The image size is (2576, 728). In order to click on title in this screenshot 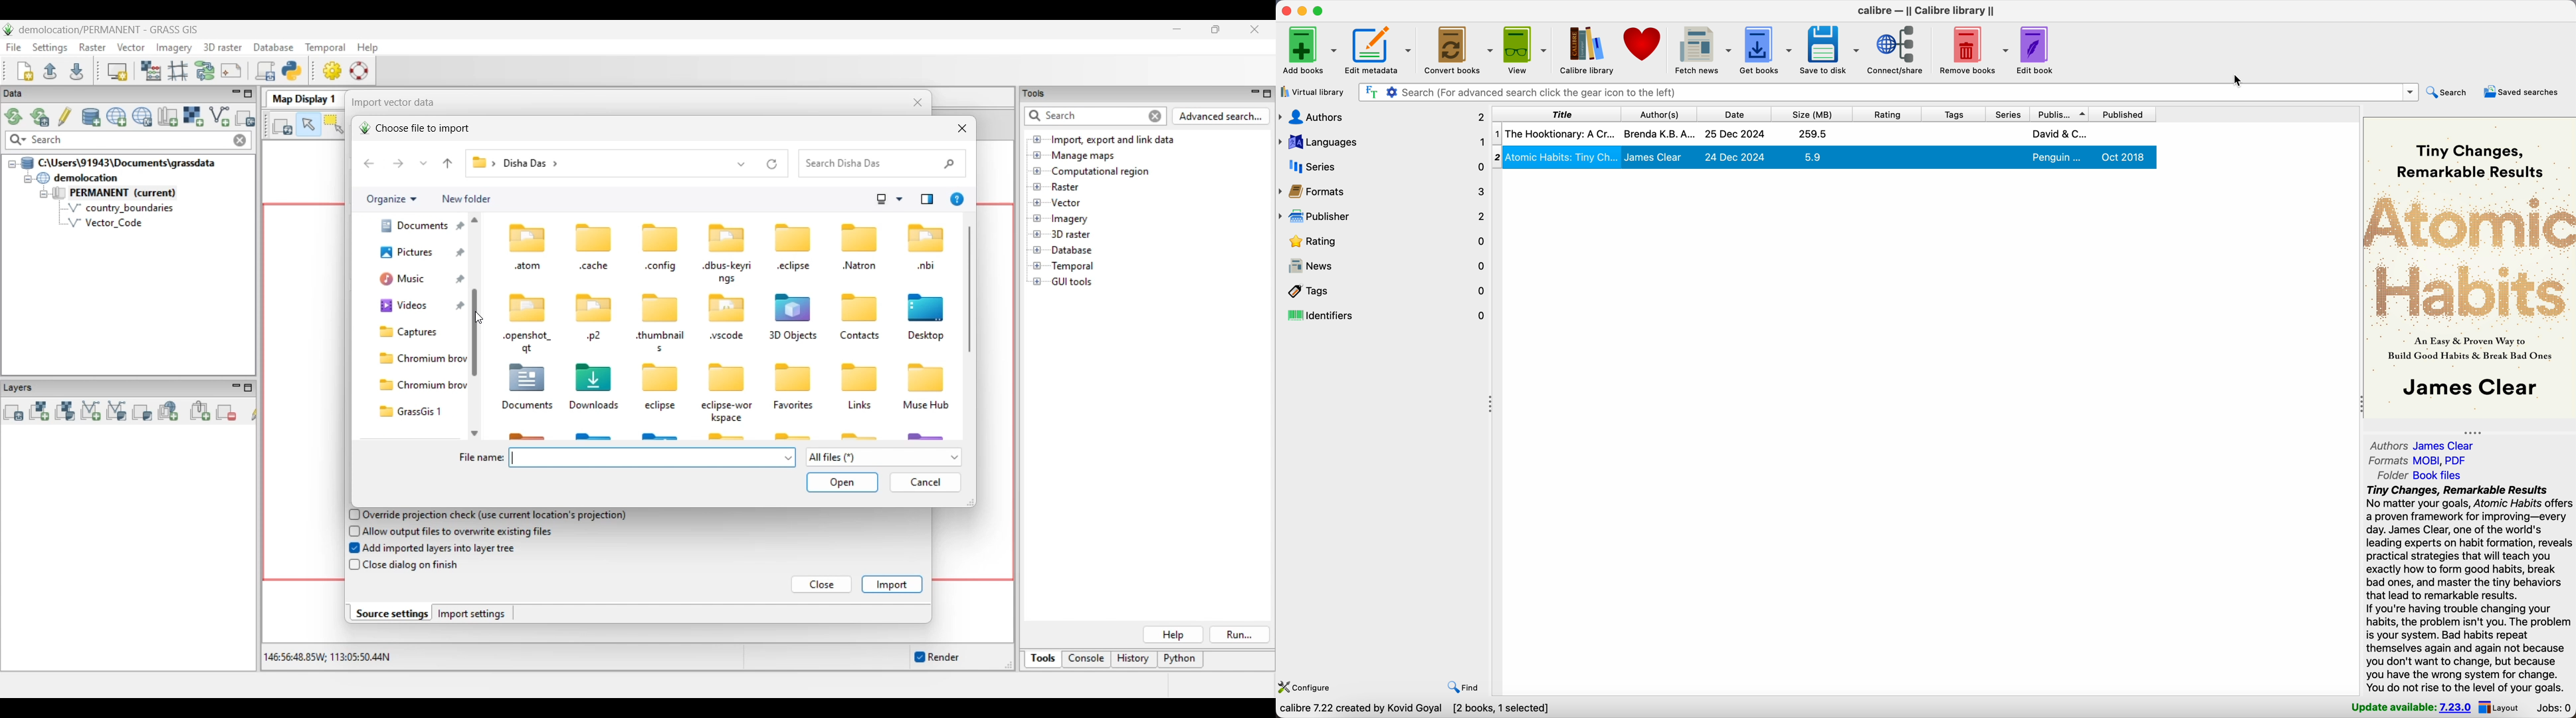, I will do `click(1555, 113)`.